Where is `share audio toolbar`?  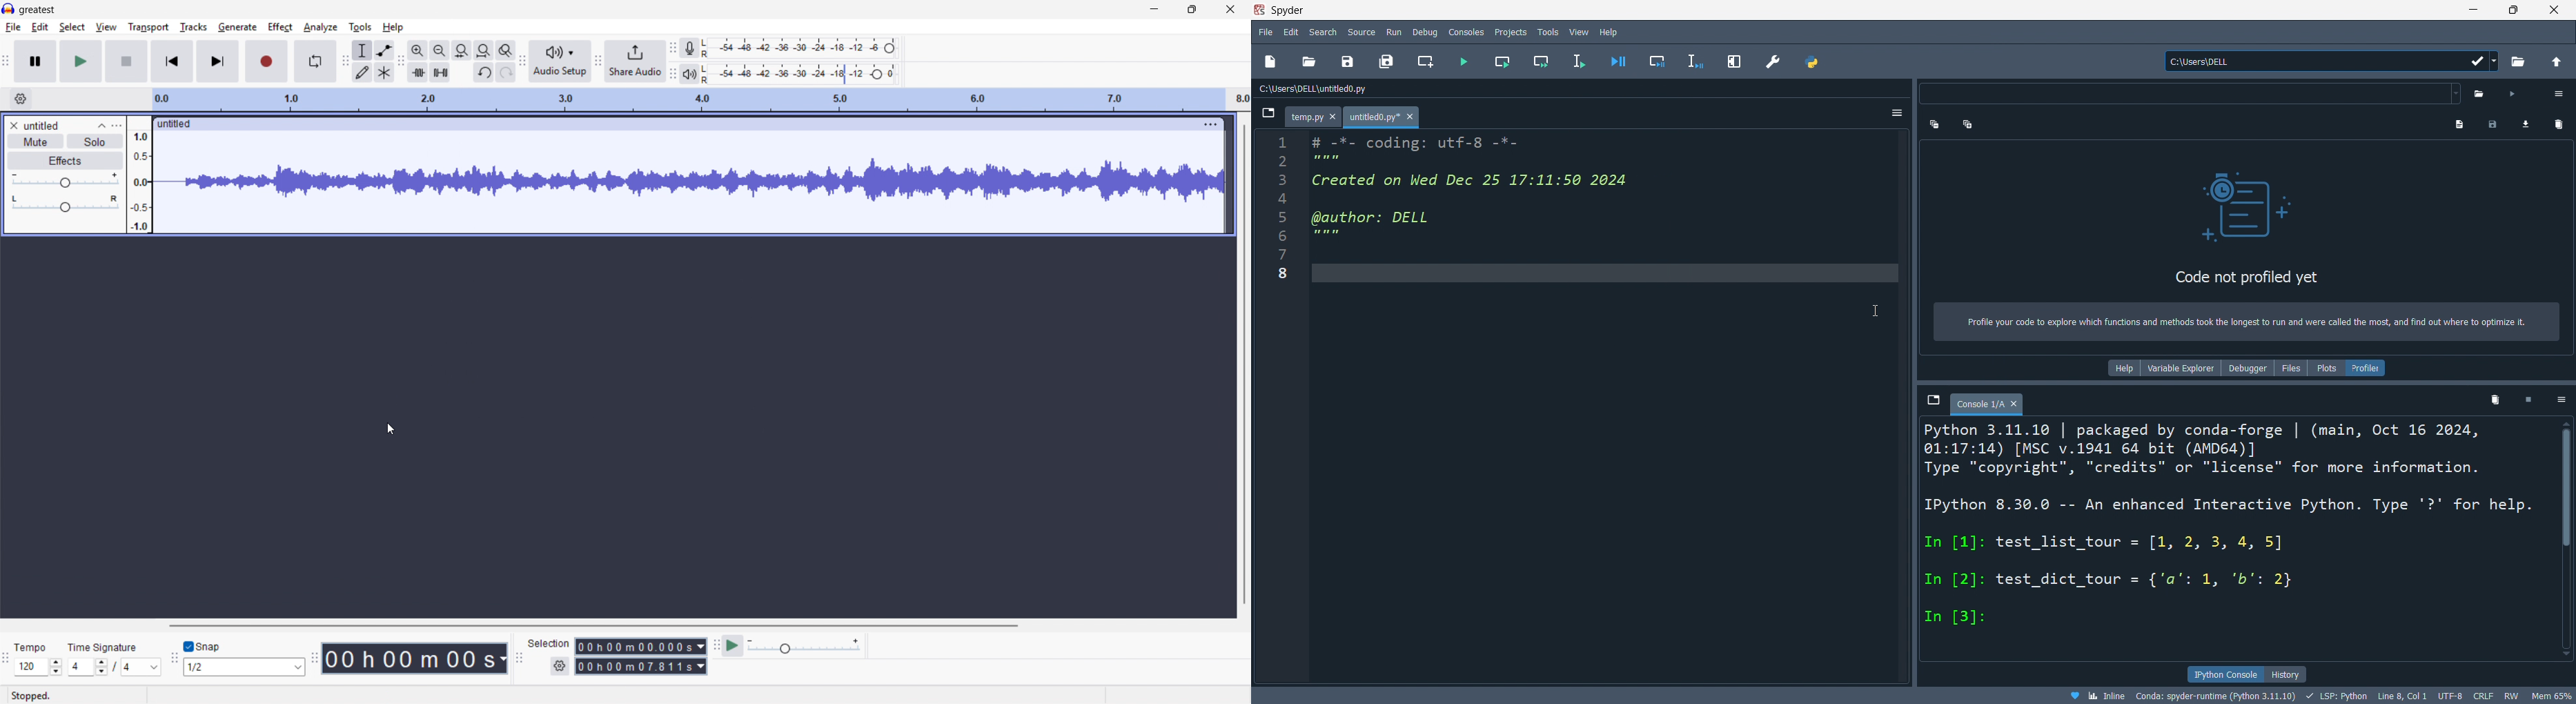 share audio toolbar is located at coordinates (598, 62).